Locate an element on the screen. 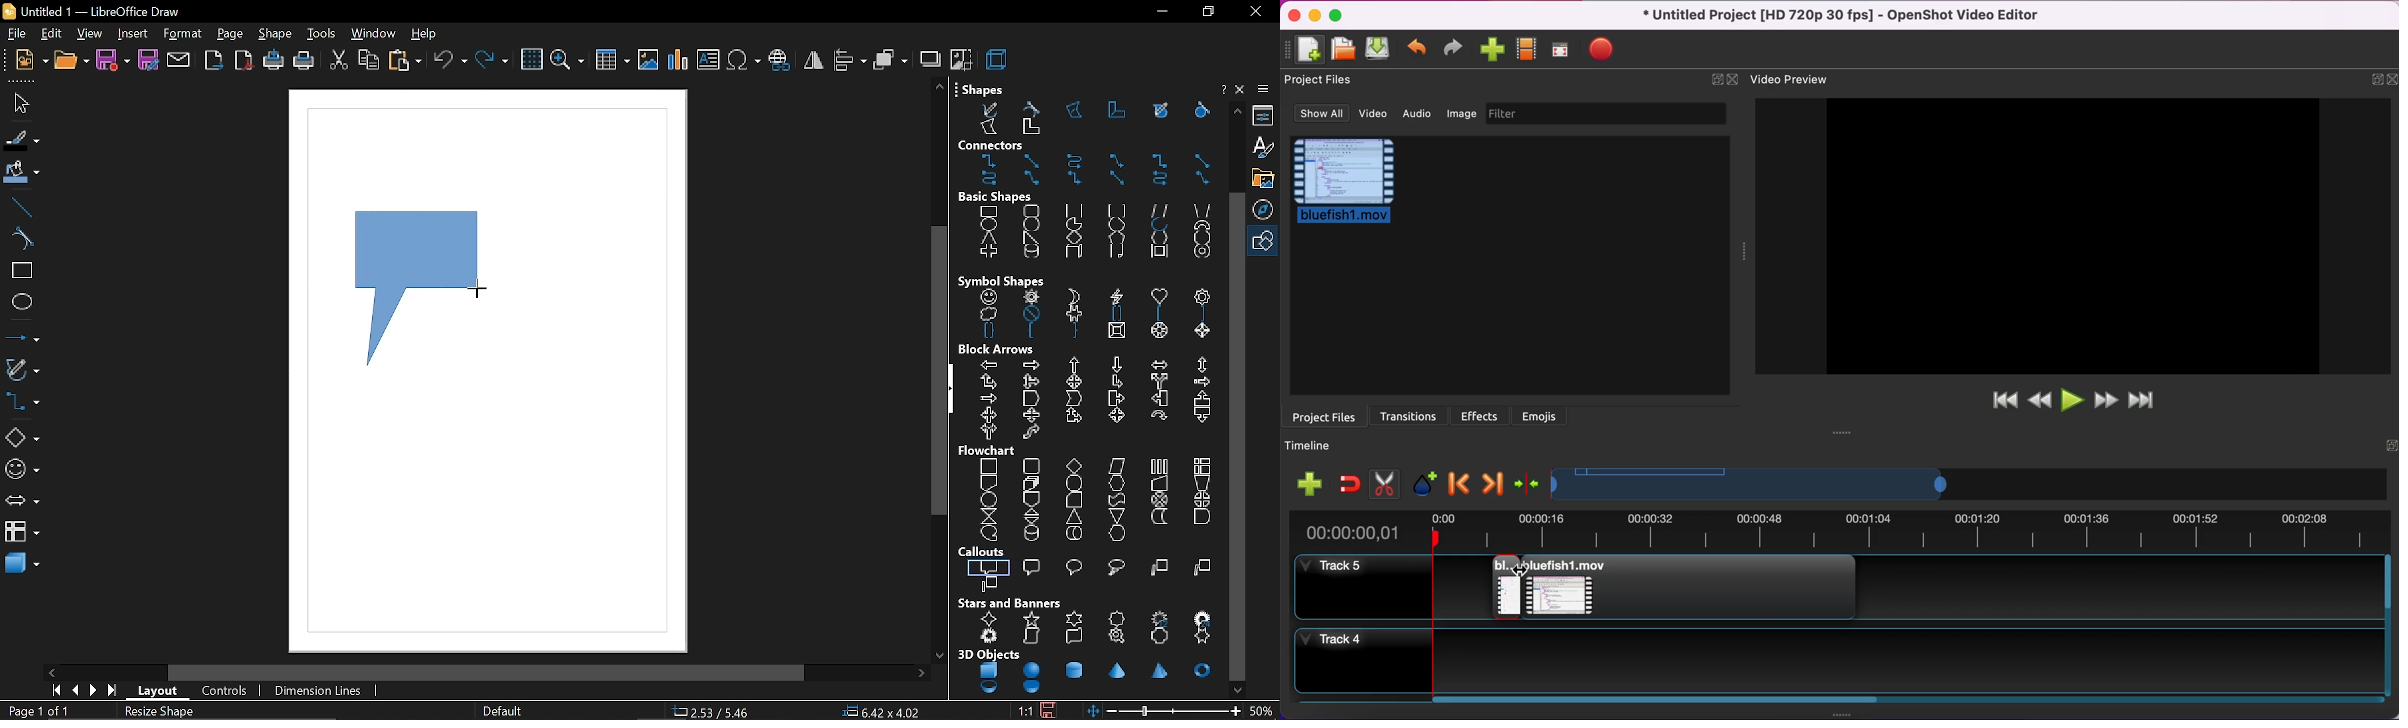 The width and height of the screenshot is (2408, 728). close is located at coordinates (2392, 78).